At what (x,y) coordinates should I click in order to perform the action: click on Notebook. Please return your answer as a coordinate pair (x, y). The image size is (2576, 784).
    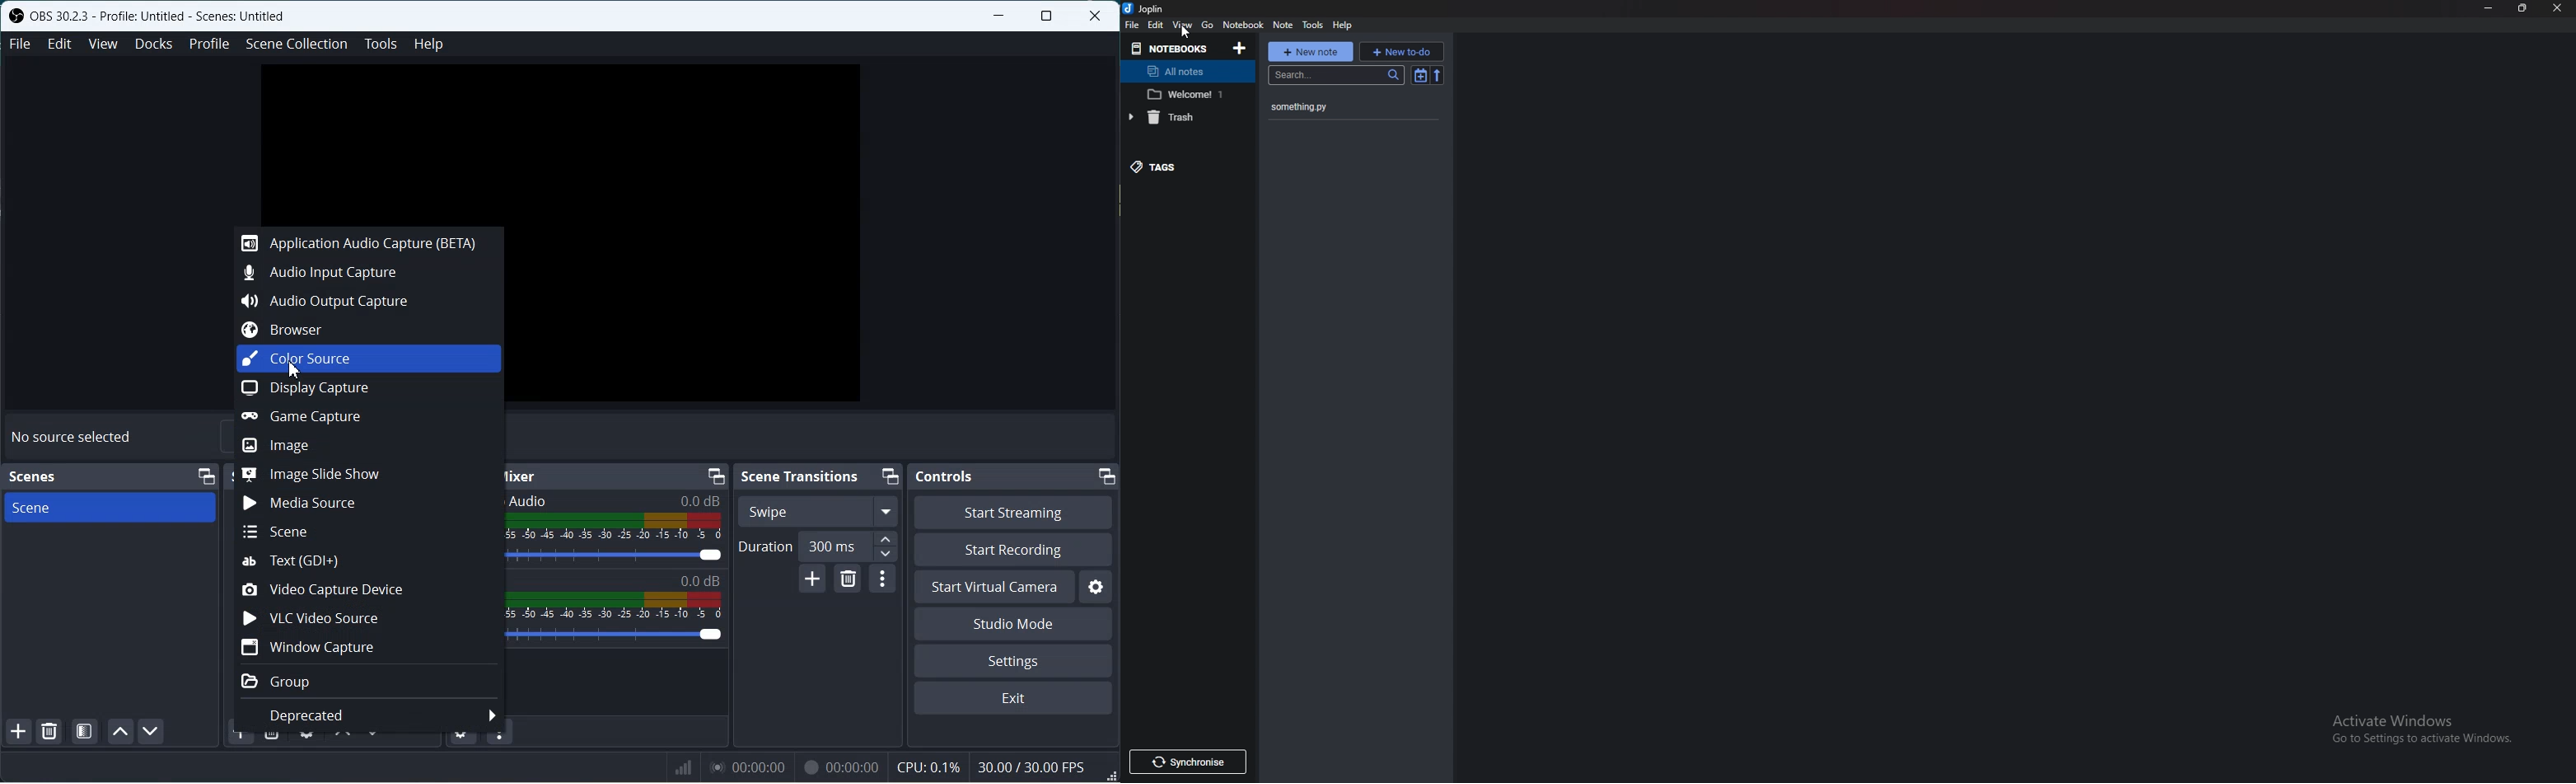
    Looking at the image, I should click on (1242, 24).